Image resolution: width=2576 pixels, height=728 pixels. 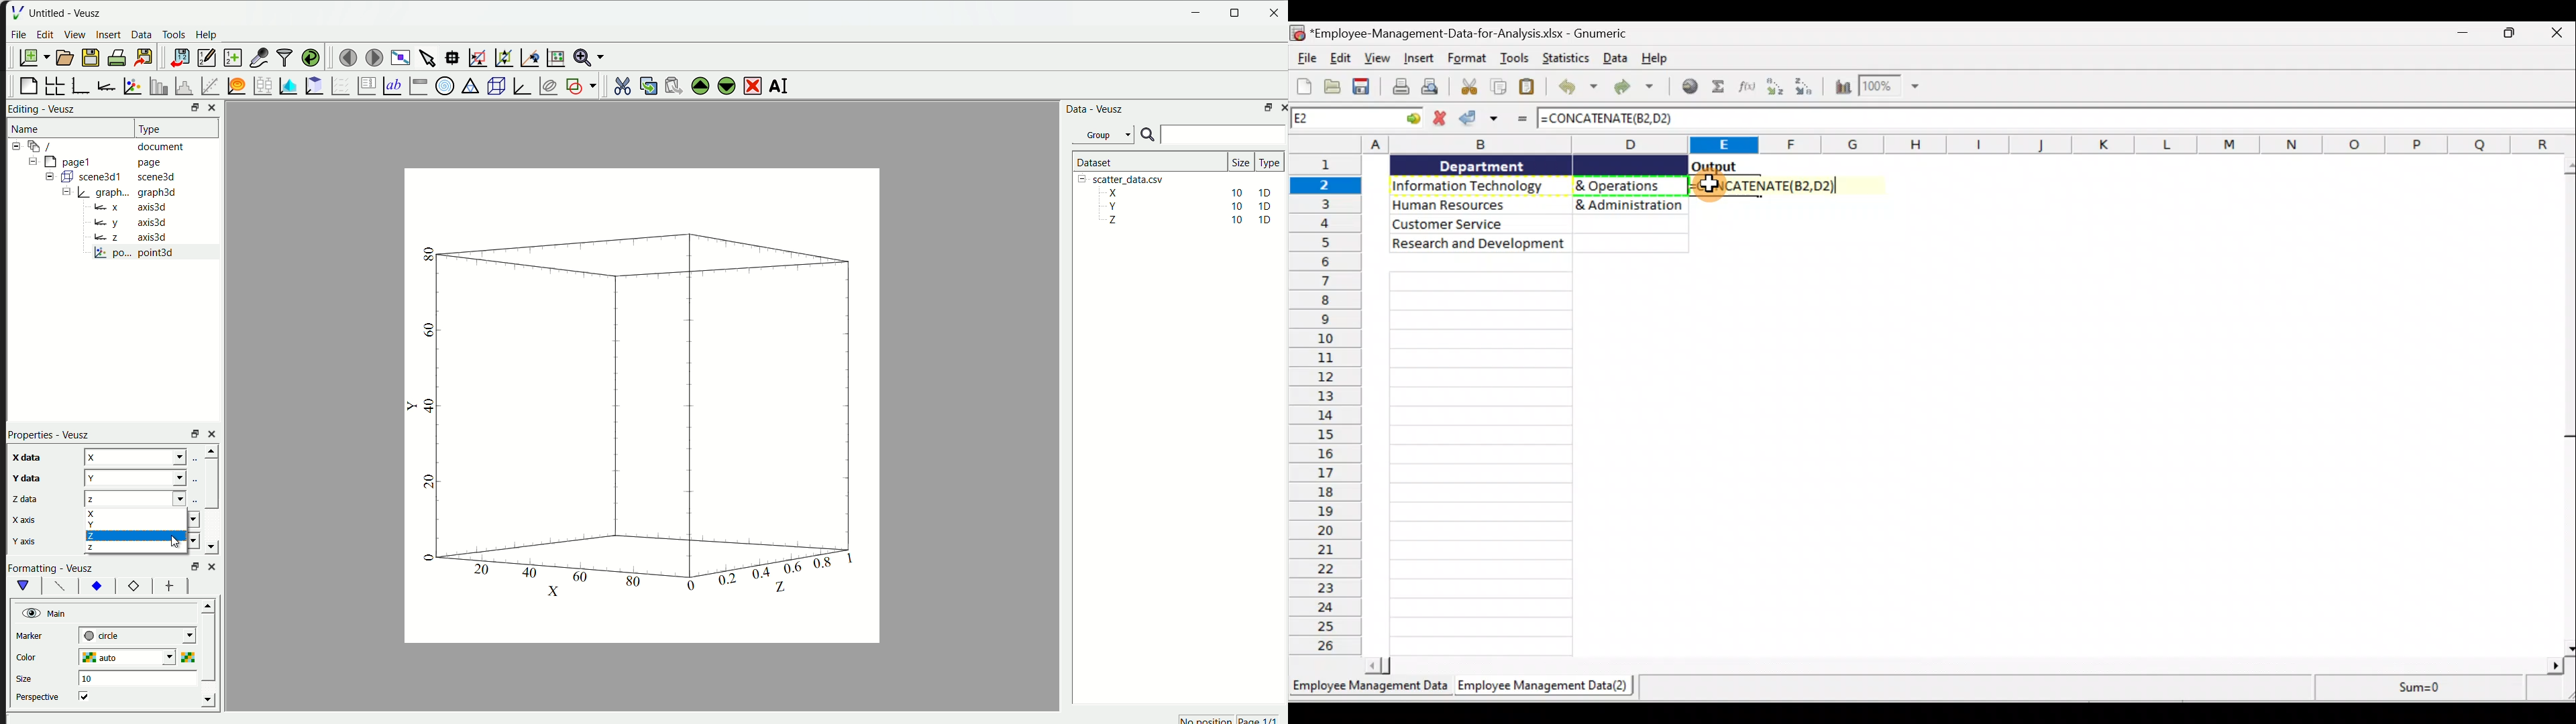 I want to click on down, so click(x=214, y=548).